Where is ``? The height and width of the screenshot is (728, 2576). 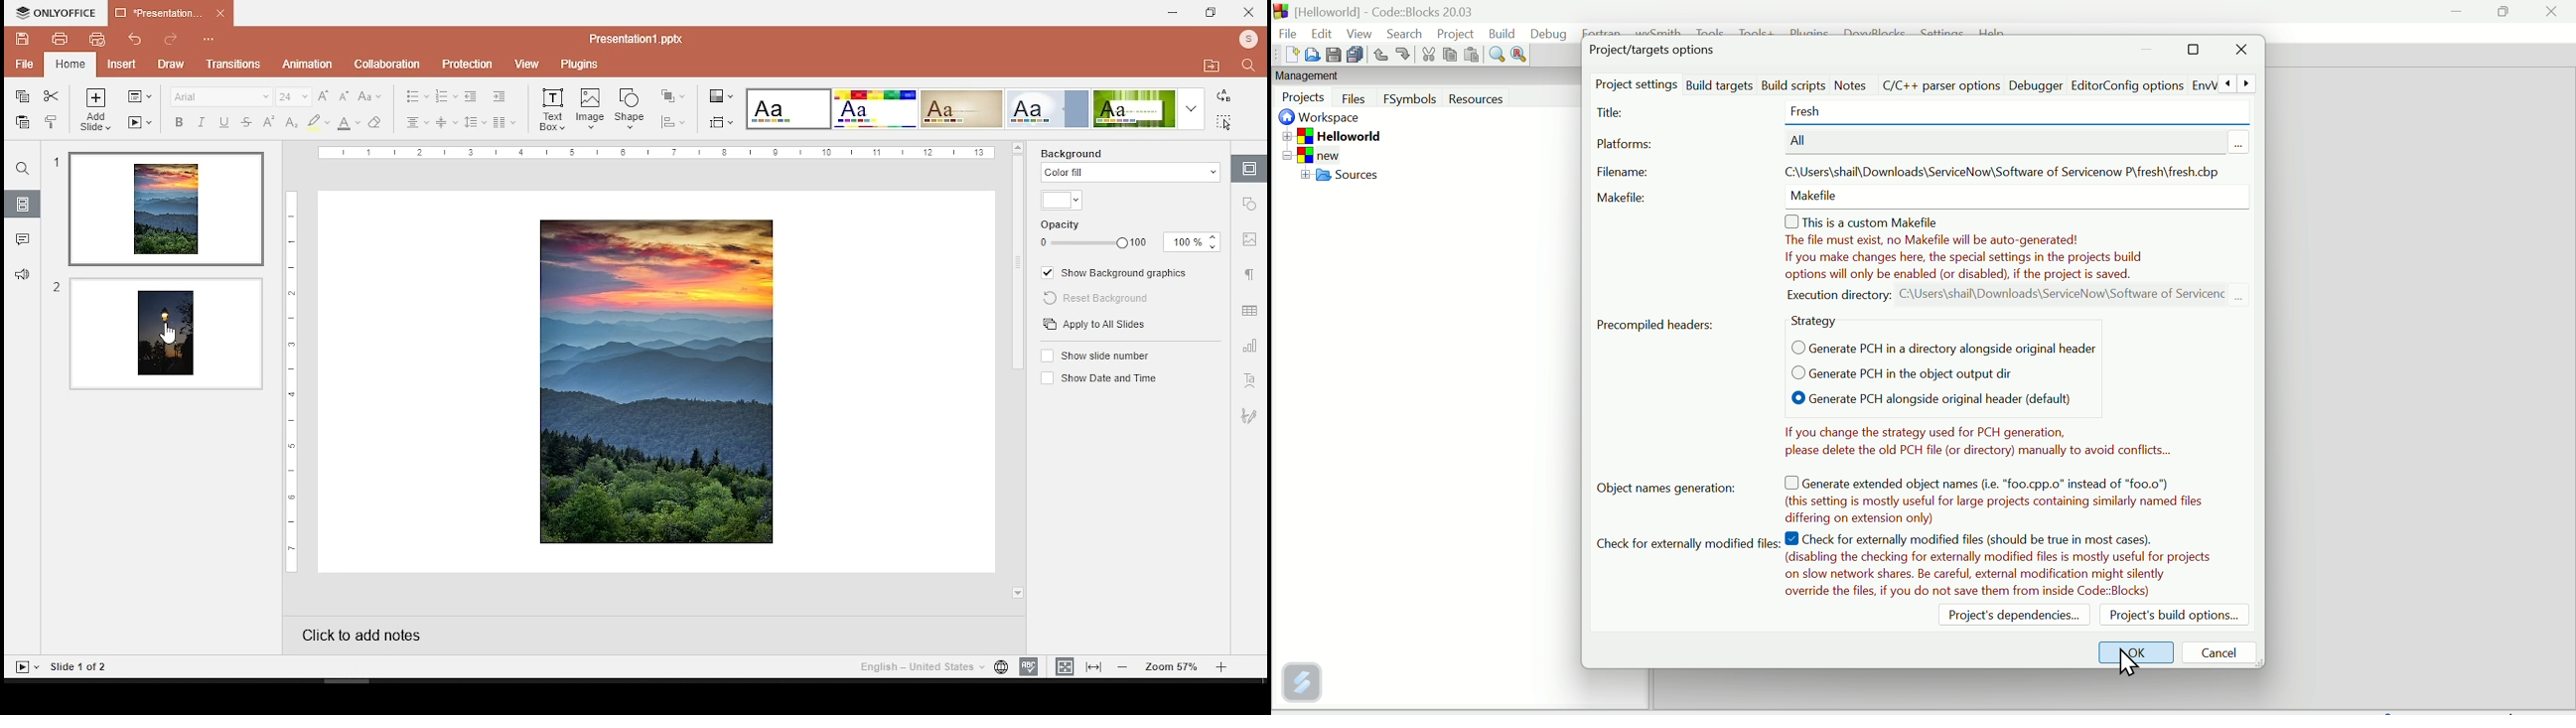
 is located at coordinates (1380, 54).